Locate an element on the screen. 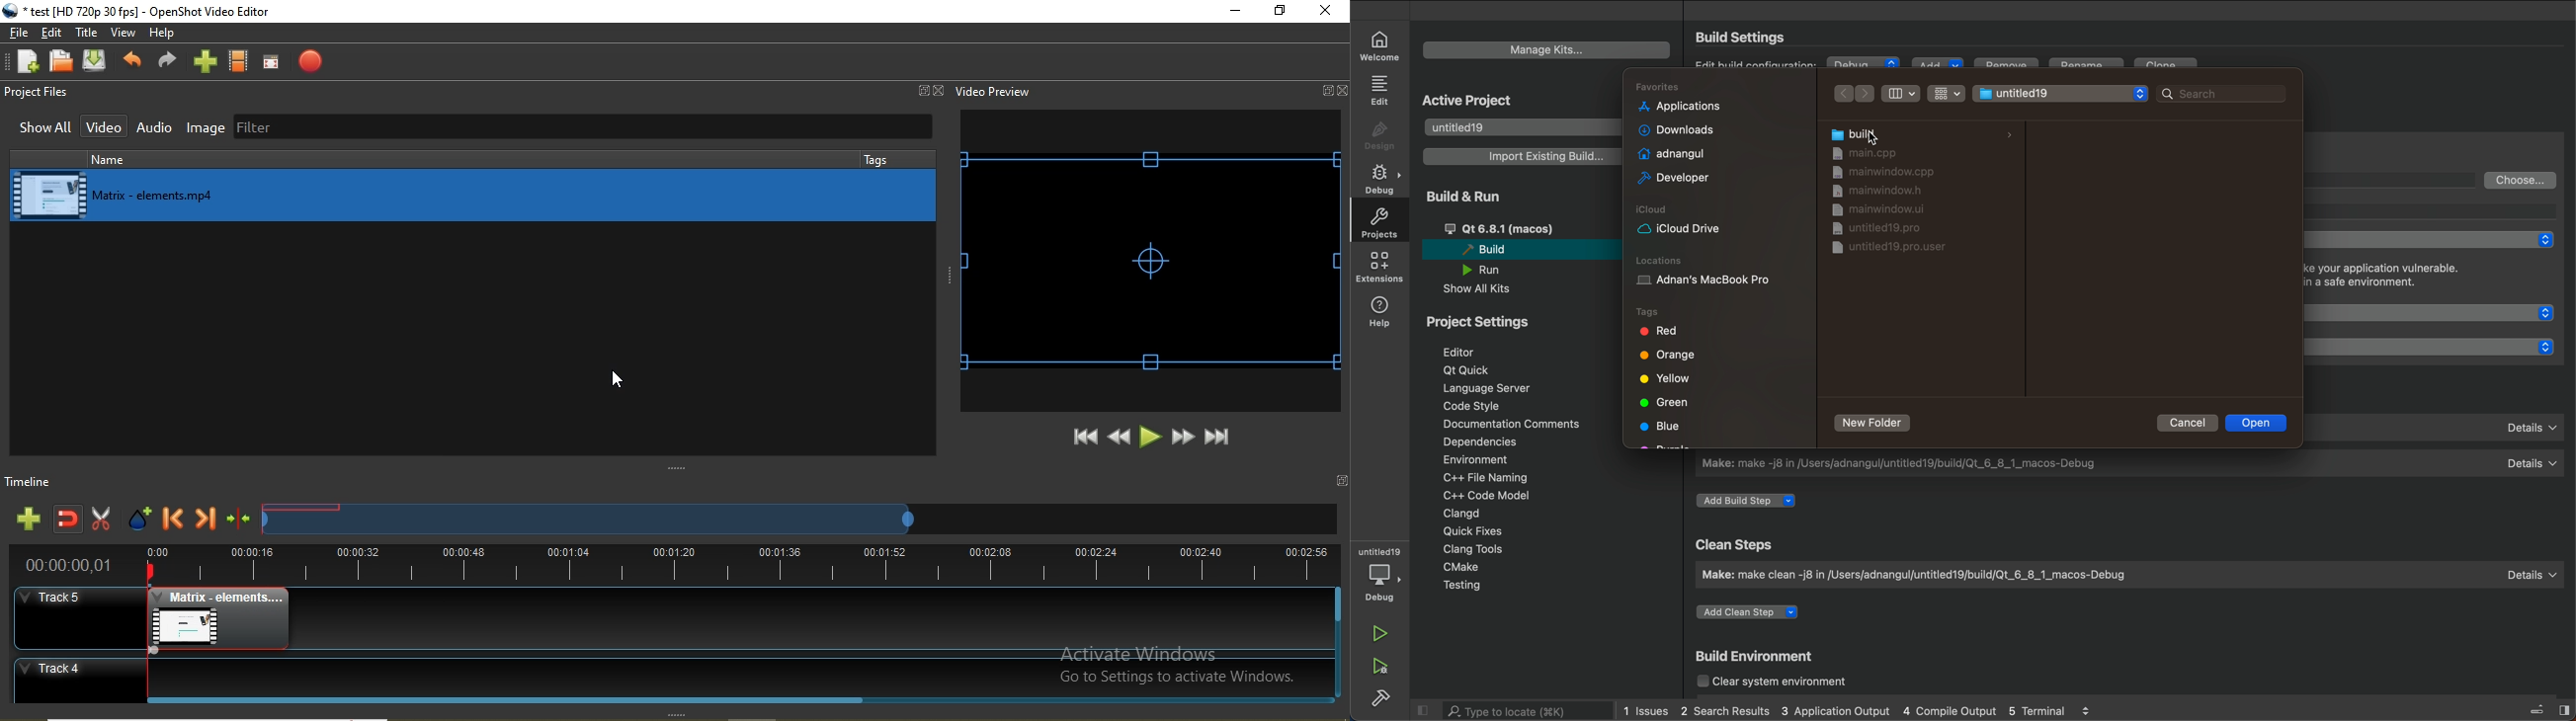 The image size is (2576, 728). media library is located at coordinates (473, 194).